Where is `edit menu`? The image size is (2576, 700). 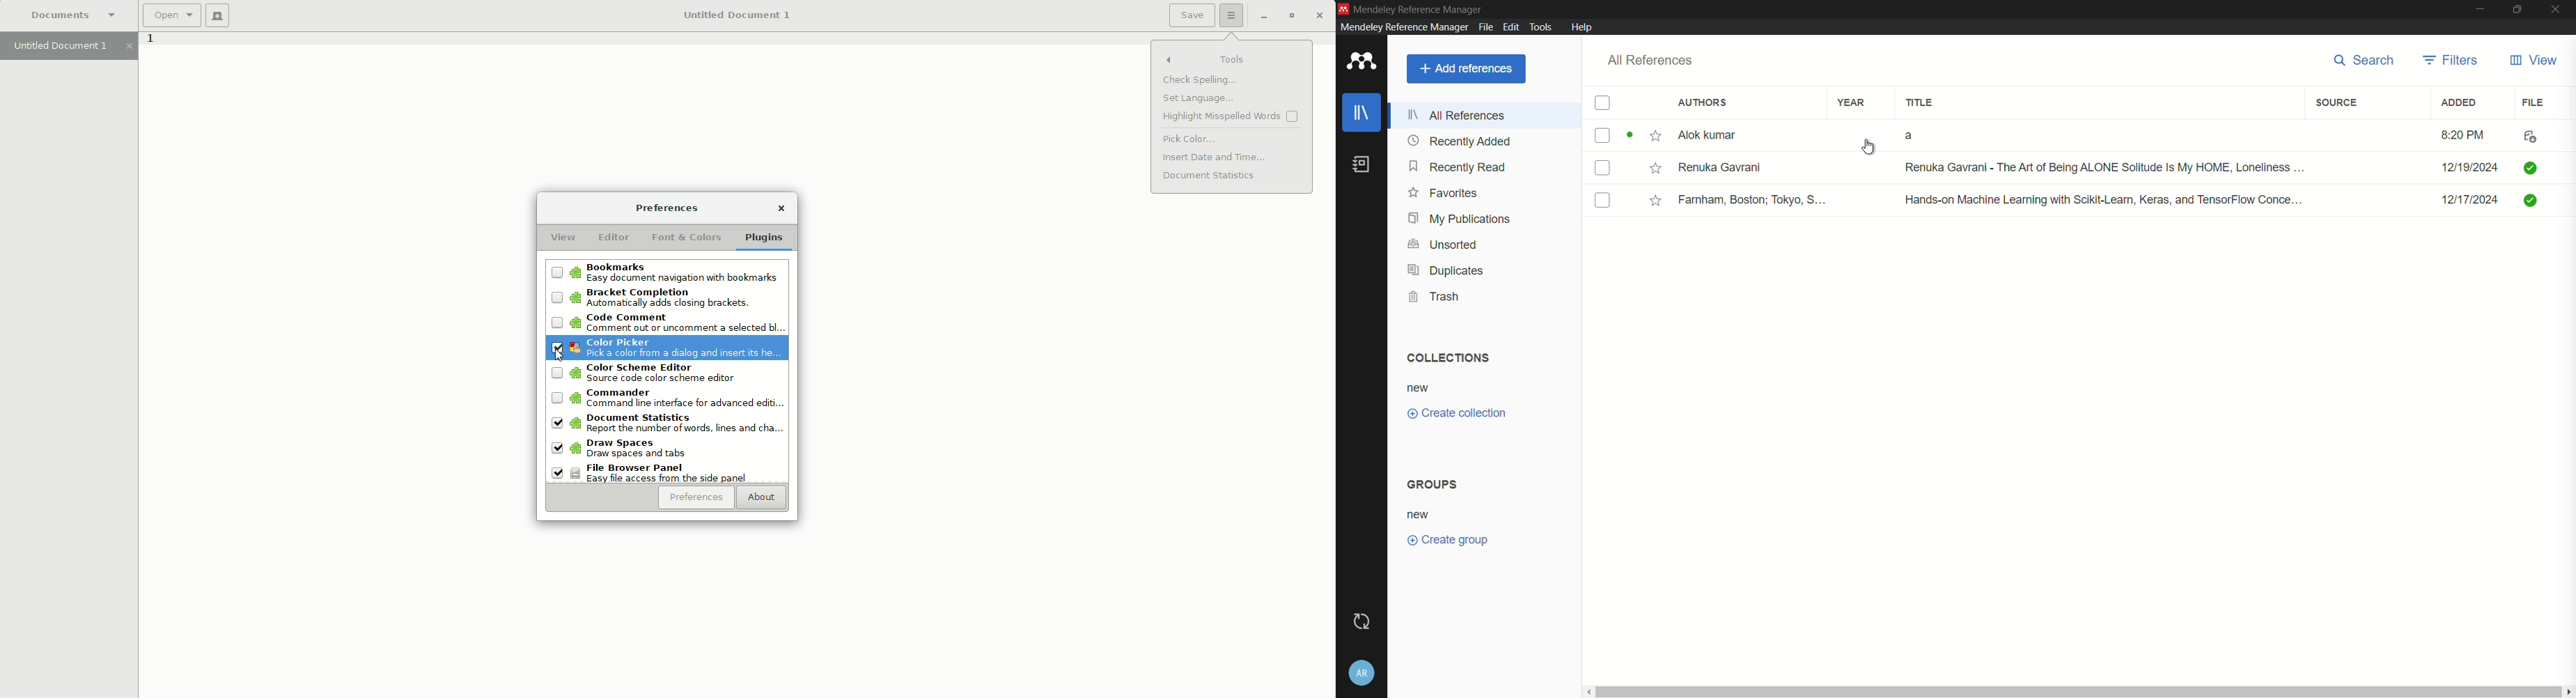 edit menu is located at coordinates (1510, 27).